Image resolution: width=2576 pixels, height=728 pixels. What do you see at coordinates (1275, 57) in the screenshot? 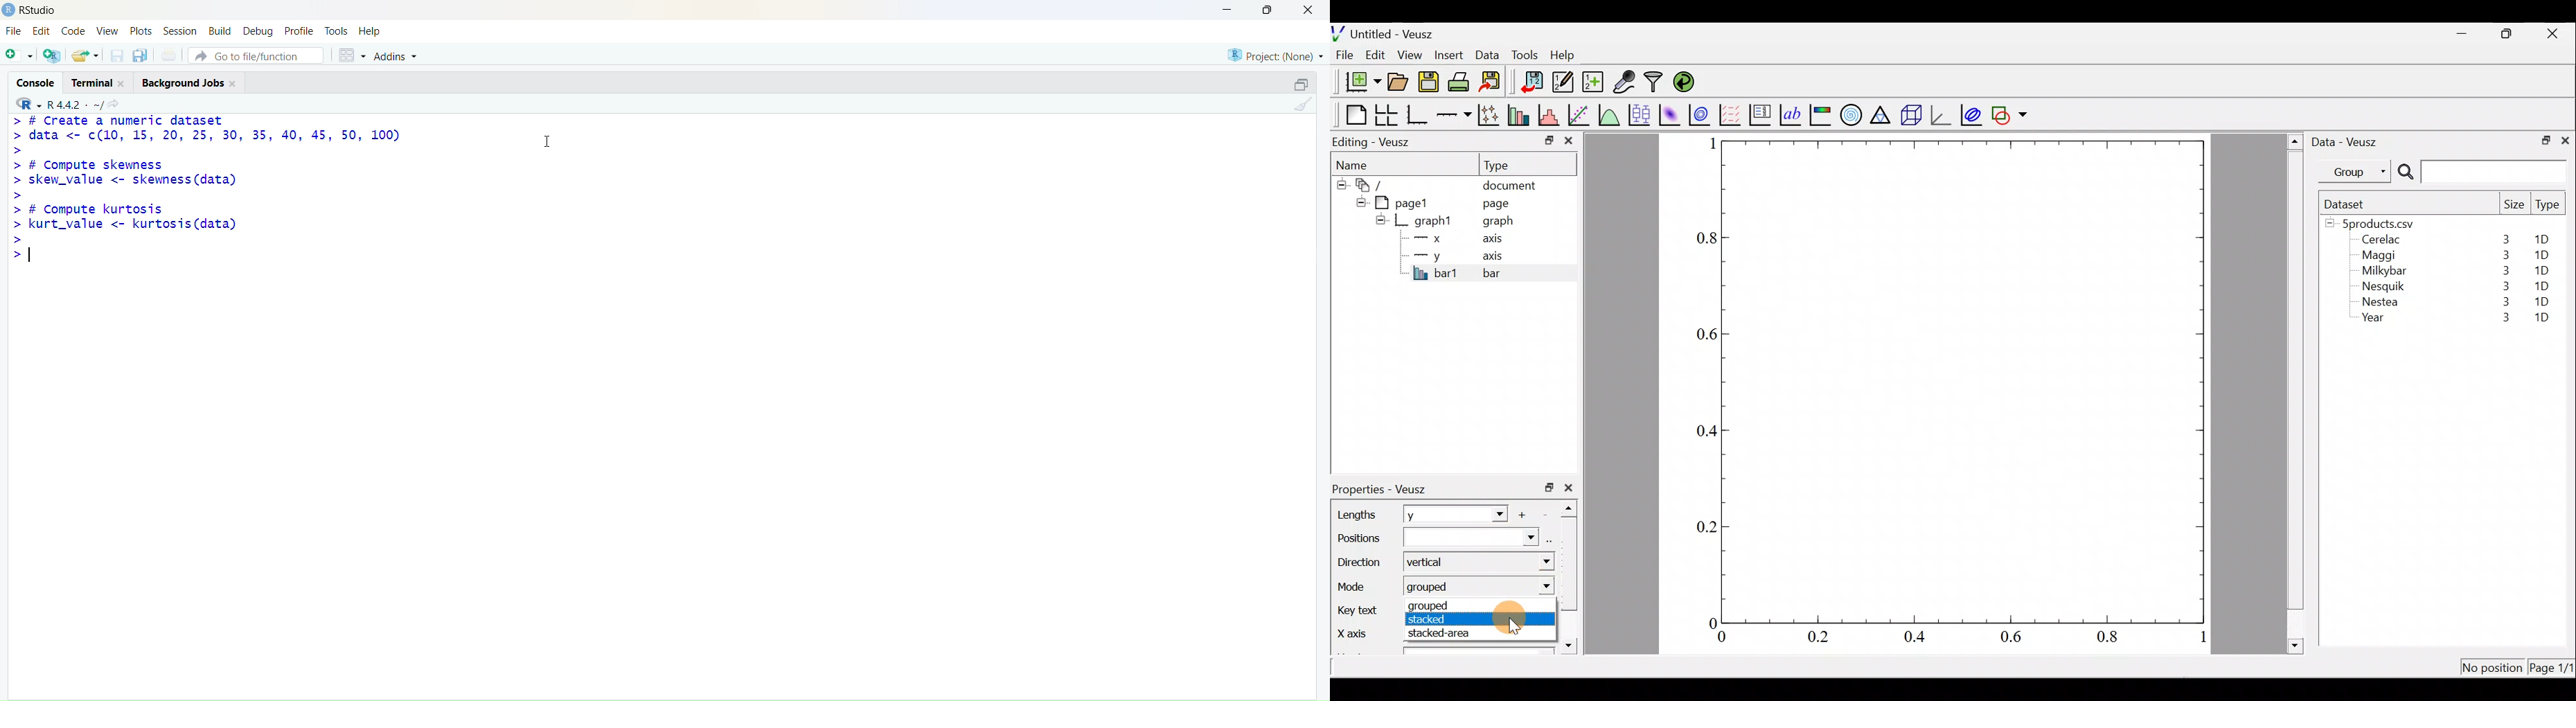
I see `Project (None)` at bounding box center [1275, 57].